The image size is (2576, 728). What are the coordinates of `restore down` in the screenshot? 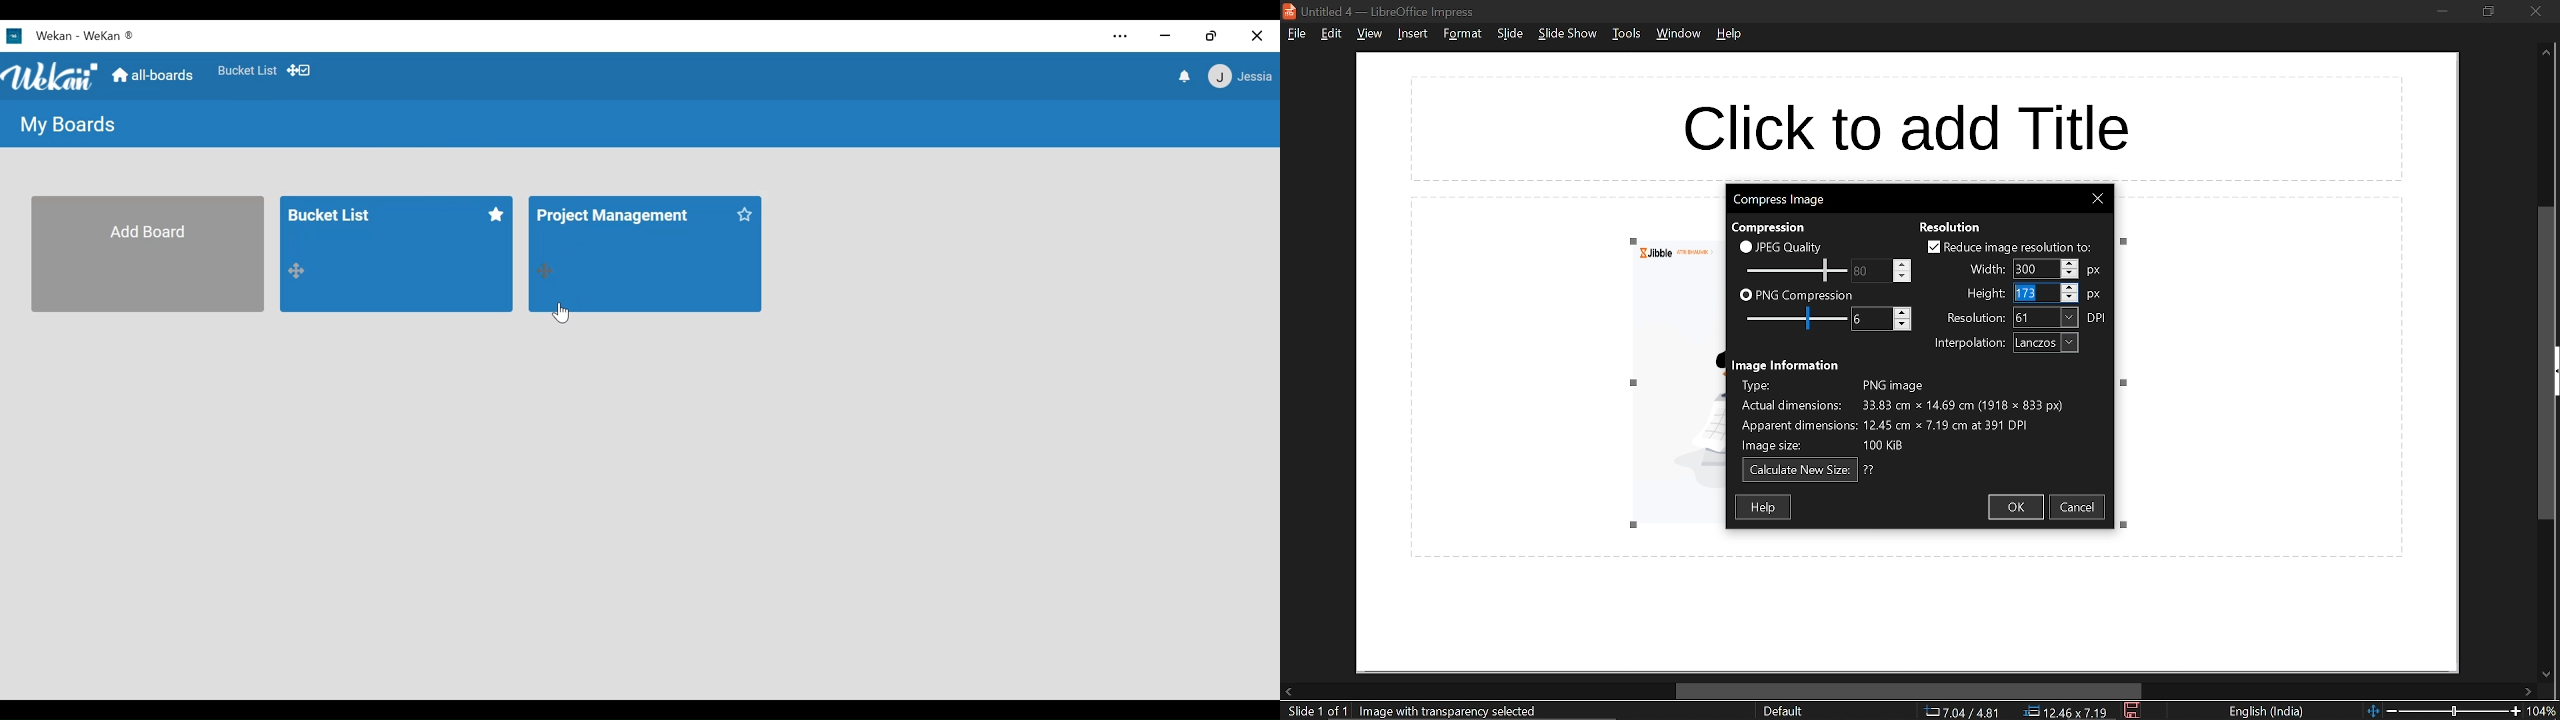 It's located at (2490, 12).